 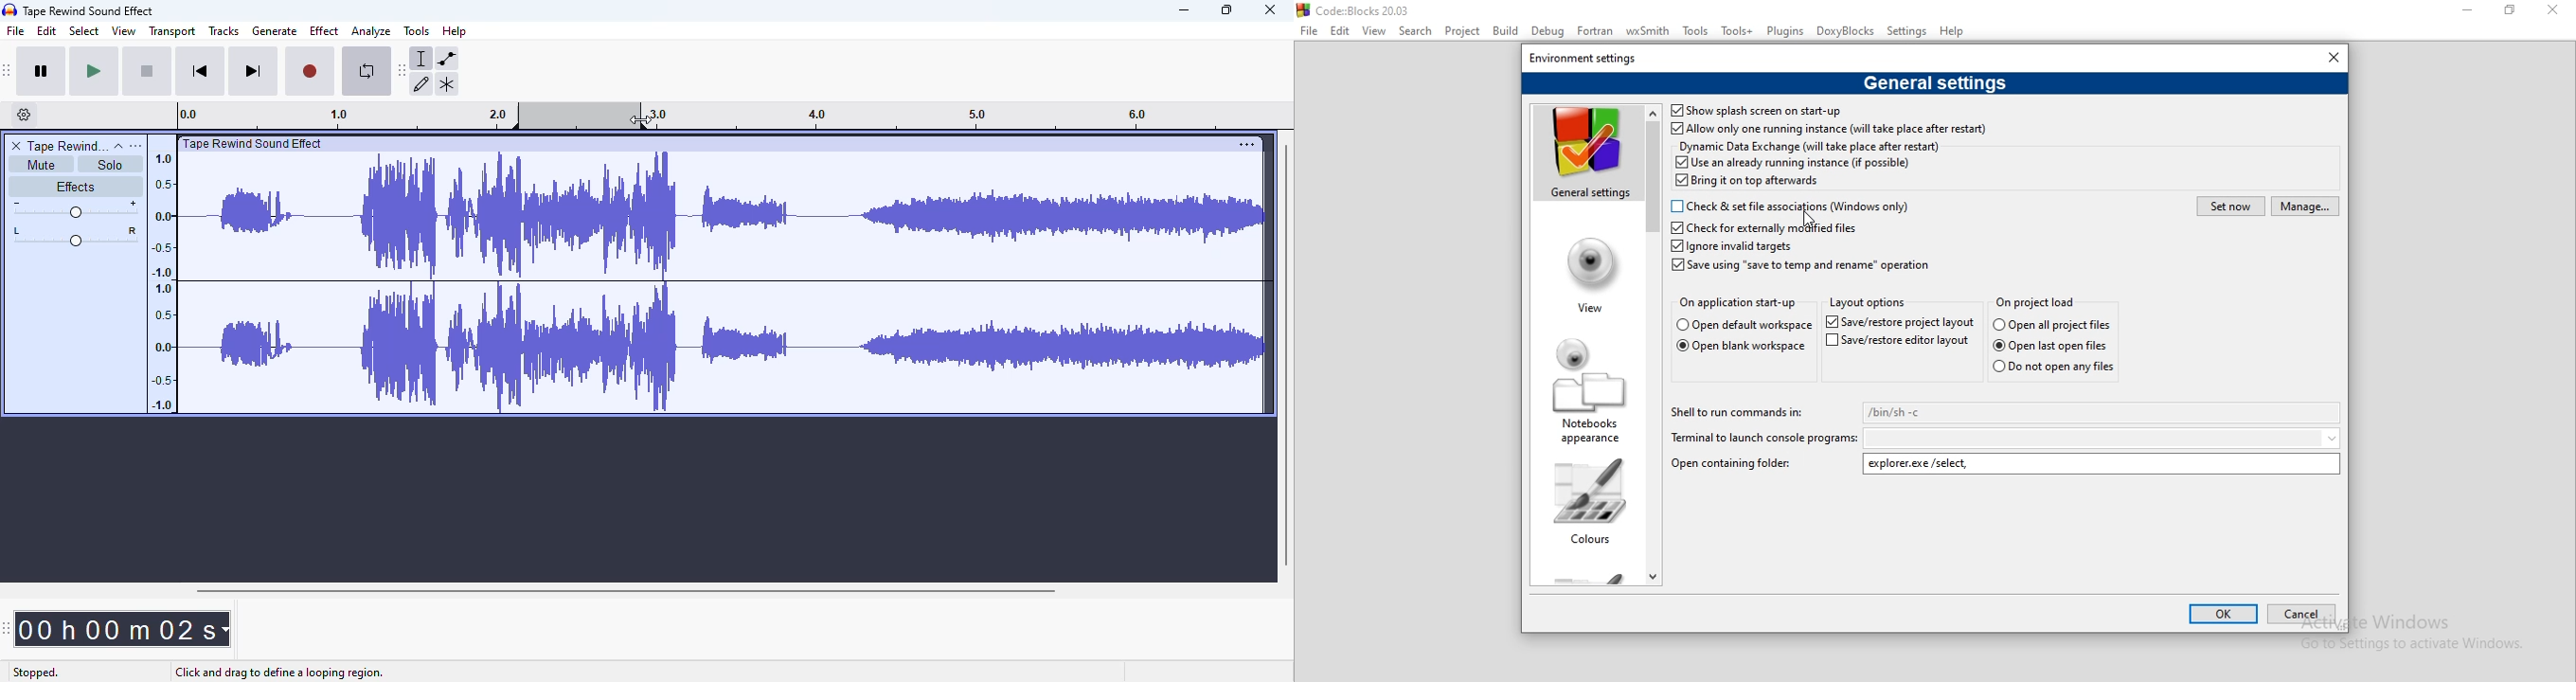 I want to click on 1.0 0.5 0.0 -0.5 -1.0 1.0 0.5 0.0 -0.5 -1.0, so click(x=163, y=276).